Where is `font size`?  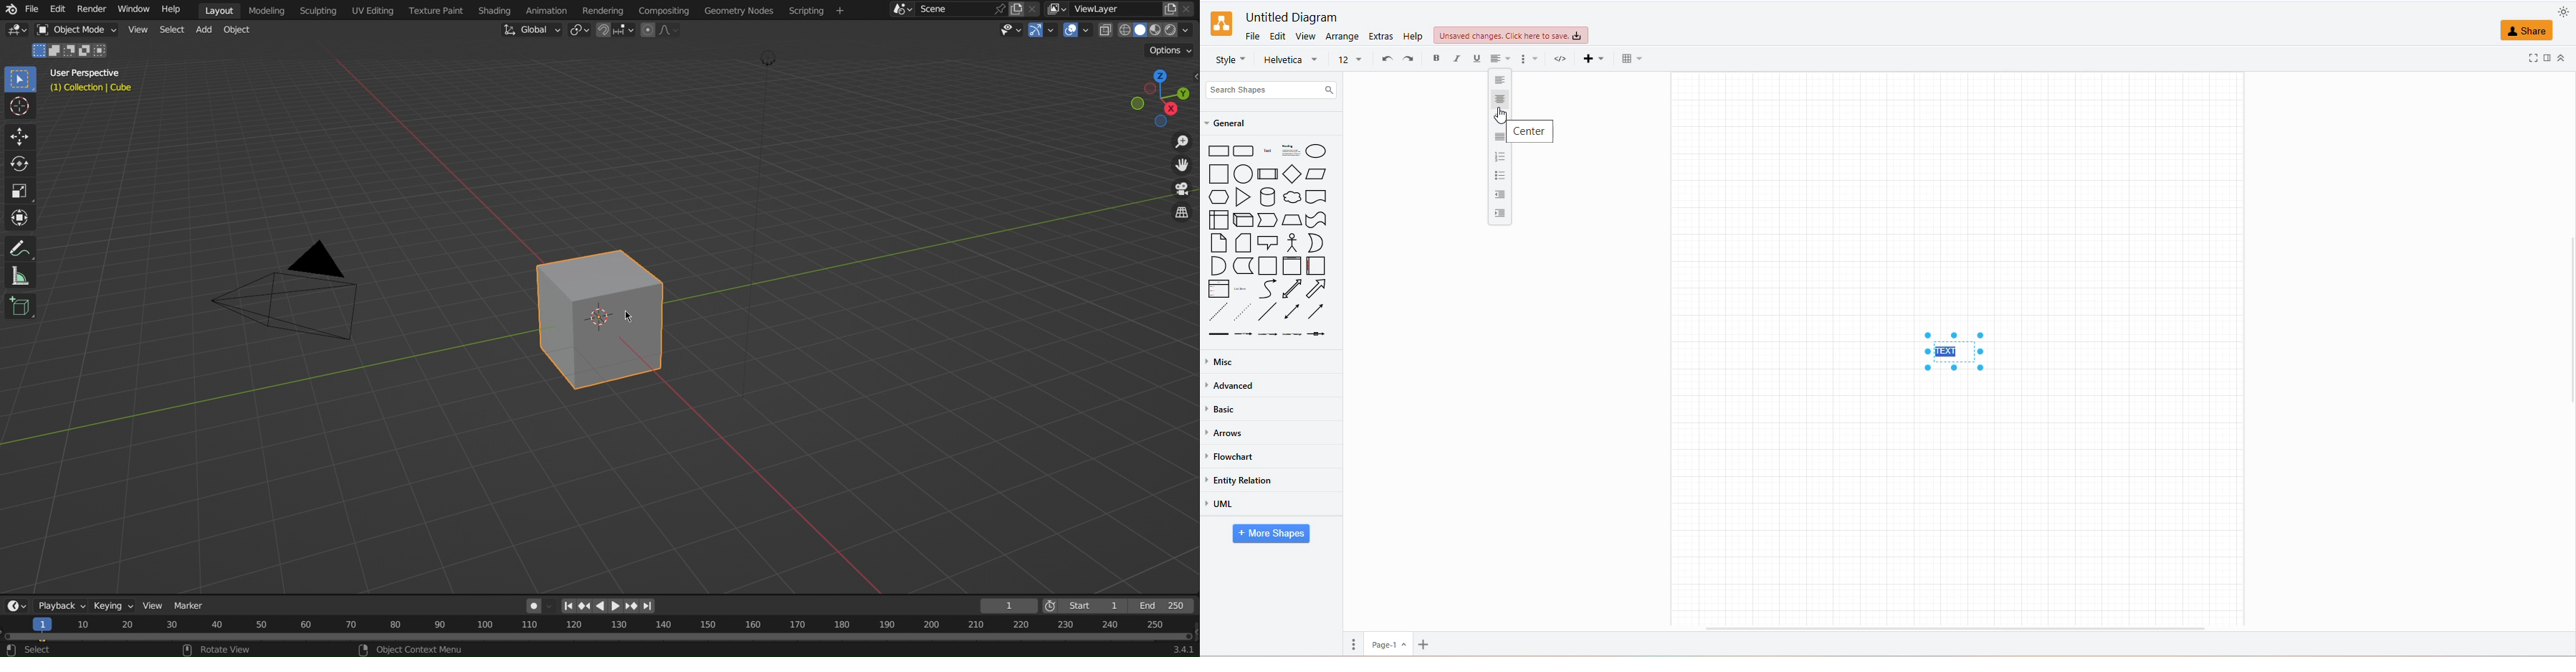
font size is located at coordinates (1347, 58).